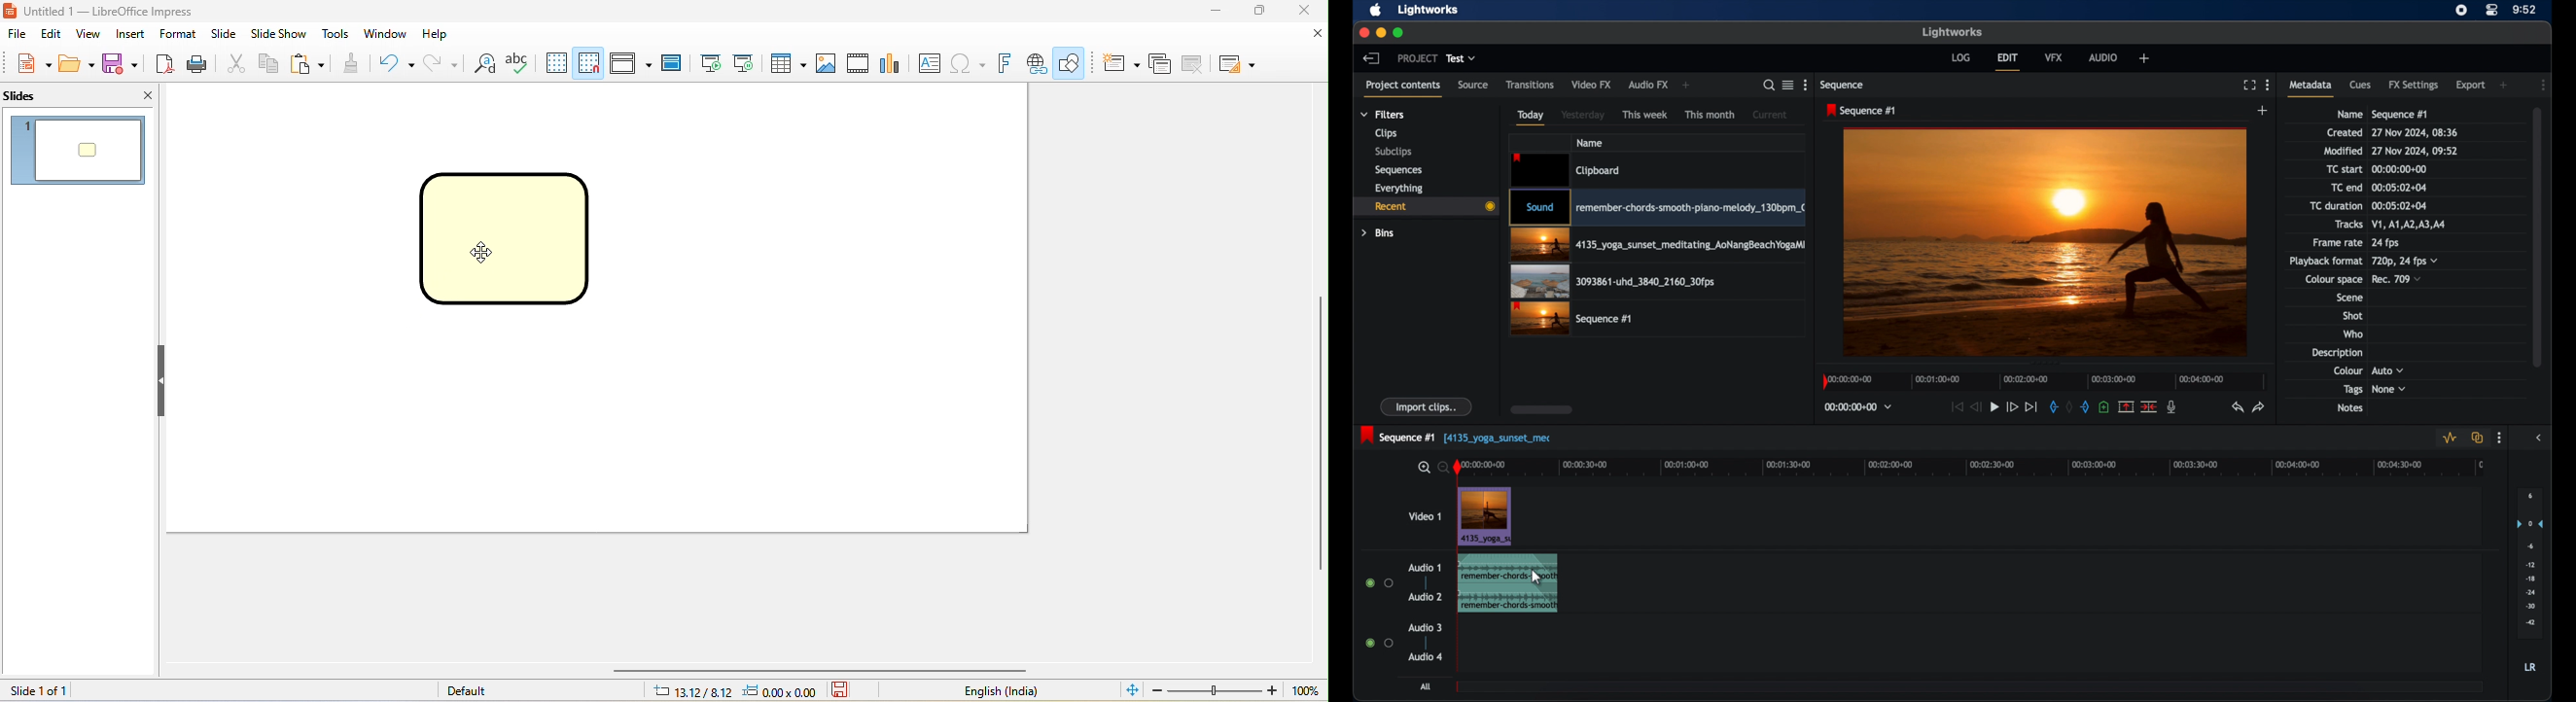 Image resolution: width=2576 pixels, height=728 pixels. Describe the element at coordinates (1711, 115) in the screenshot. I see `this month` at that location.